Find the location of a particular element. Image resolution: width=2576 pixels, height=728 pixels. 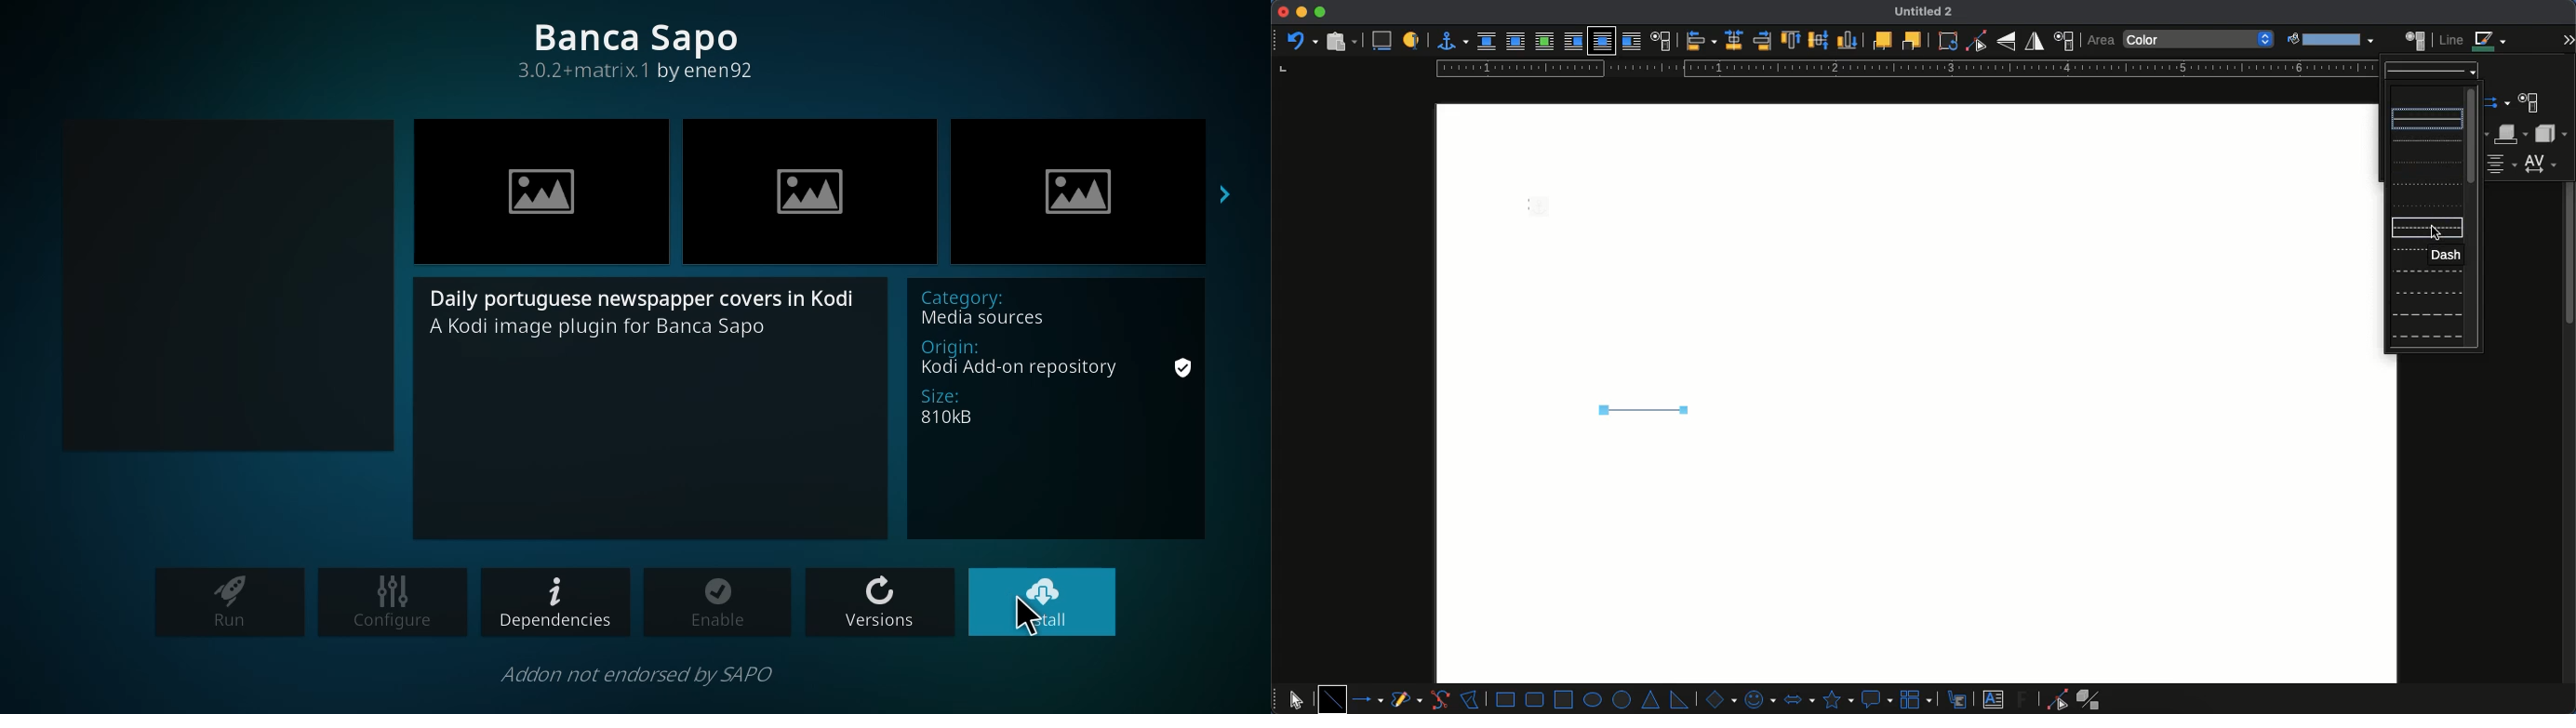

through  is located at coordinates (1602, 42).